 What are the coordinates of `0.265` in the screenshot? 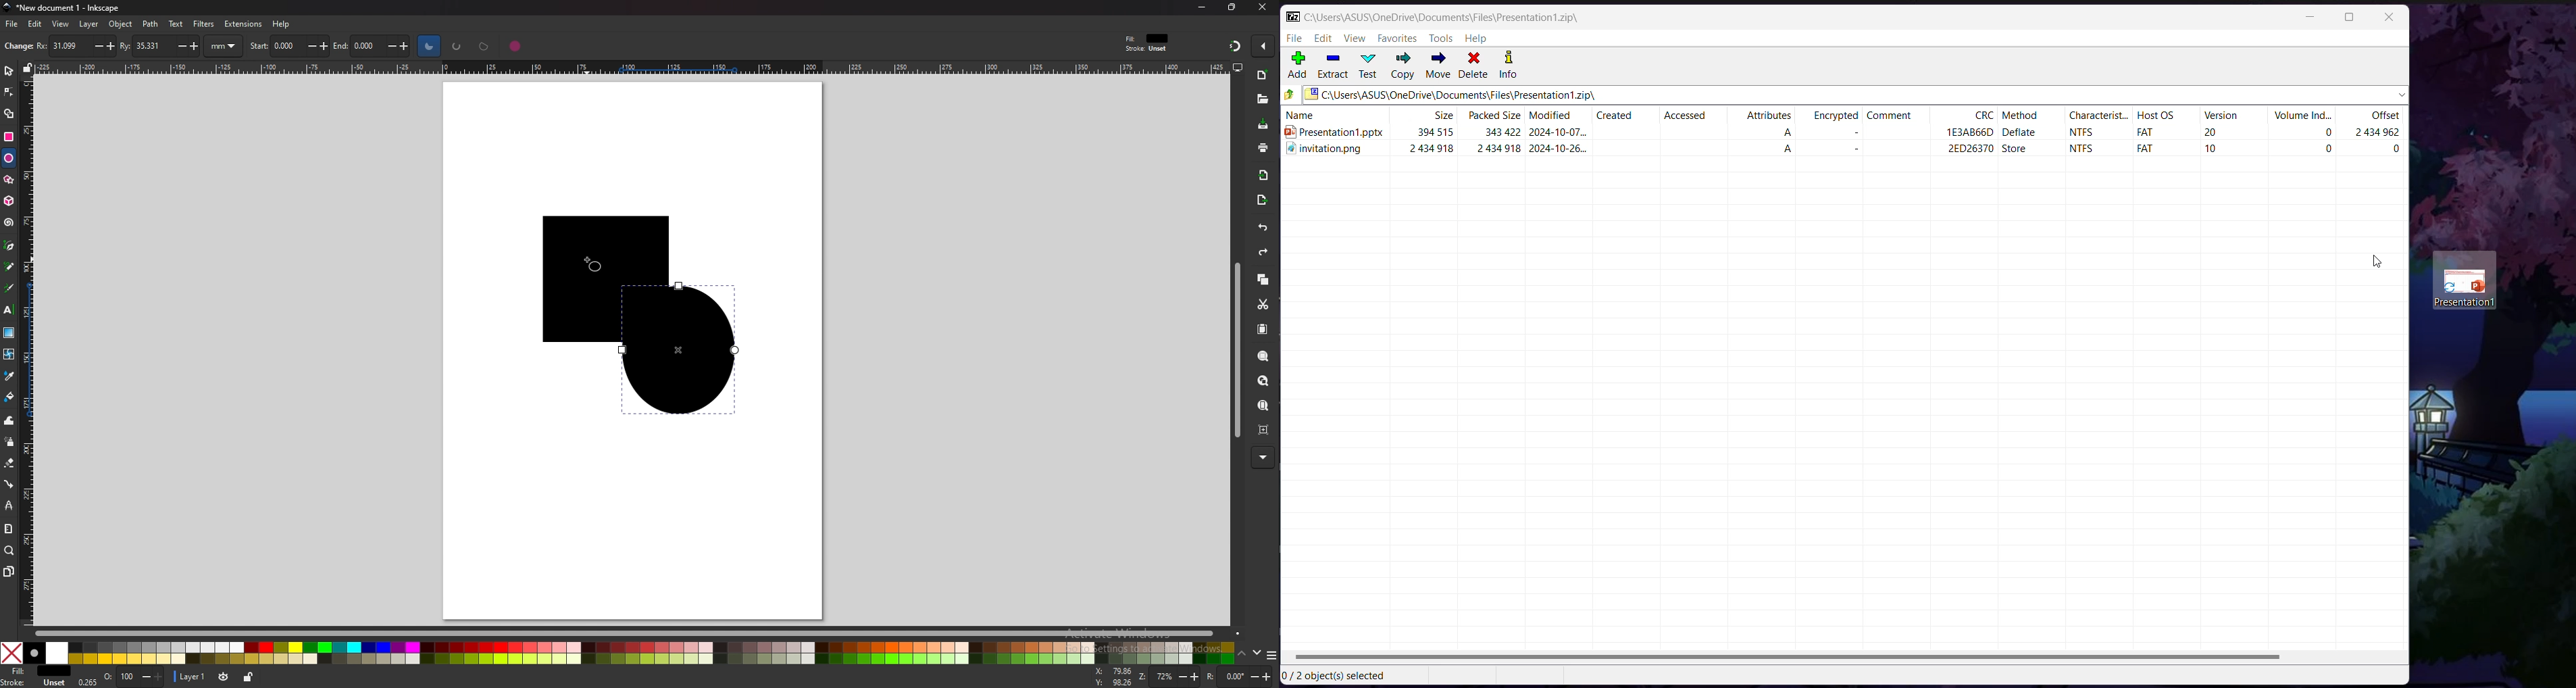 It's located at (88, 681).